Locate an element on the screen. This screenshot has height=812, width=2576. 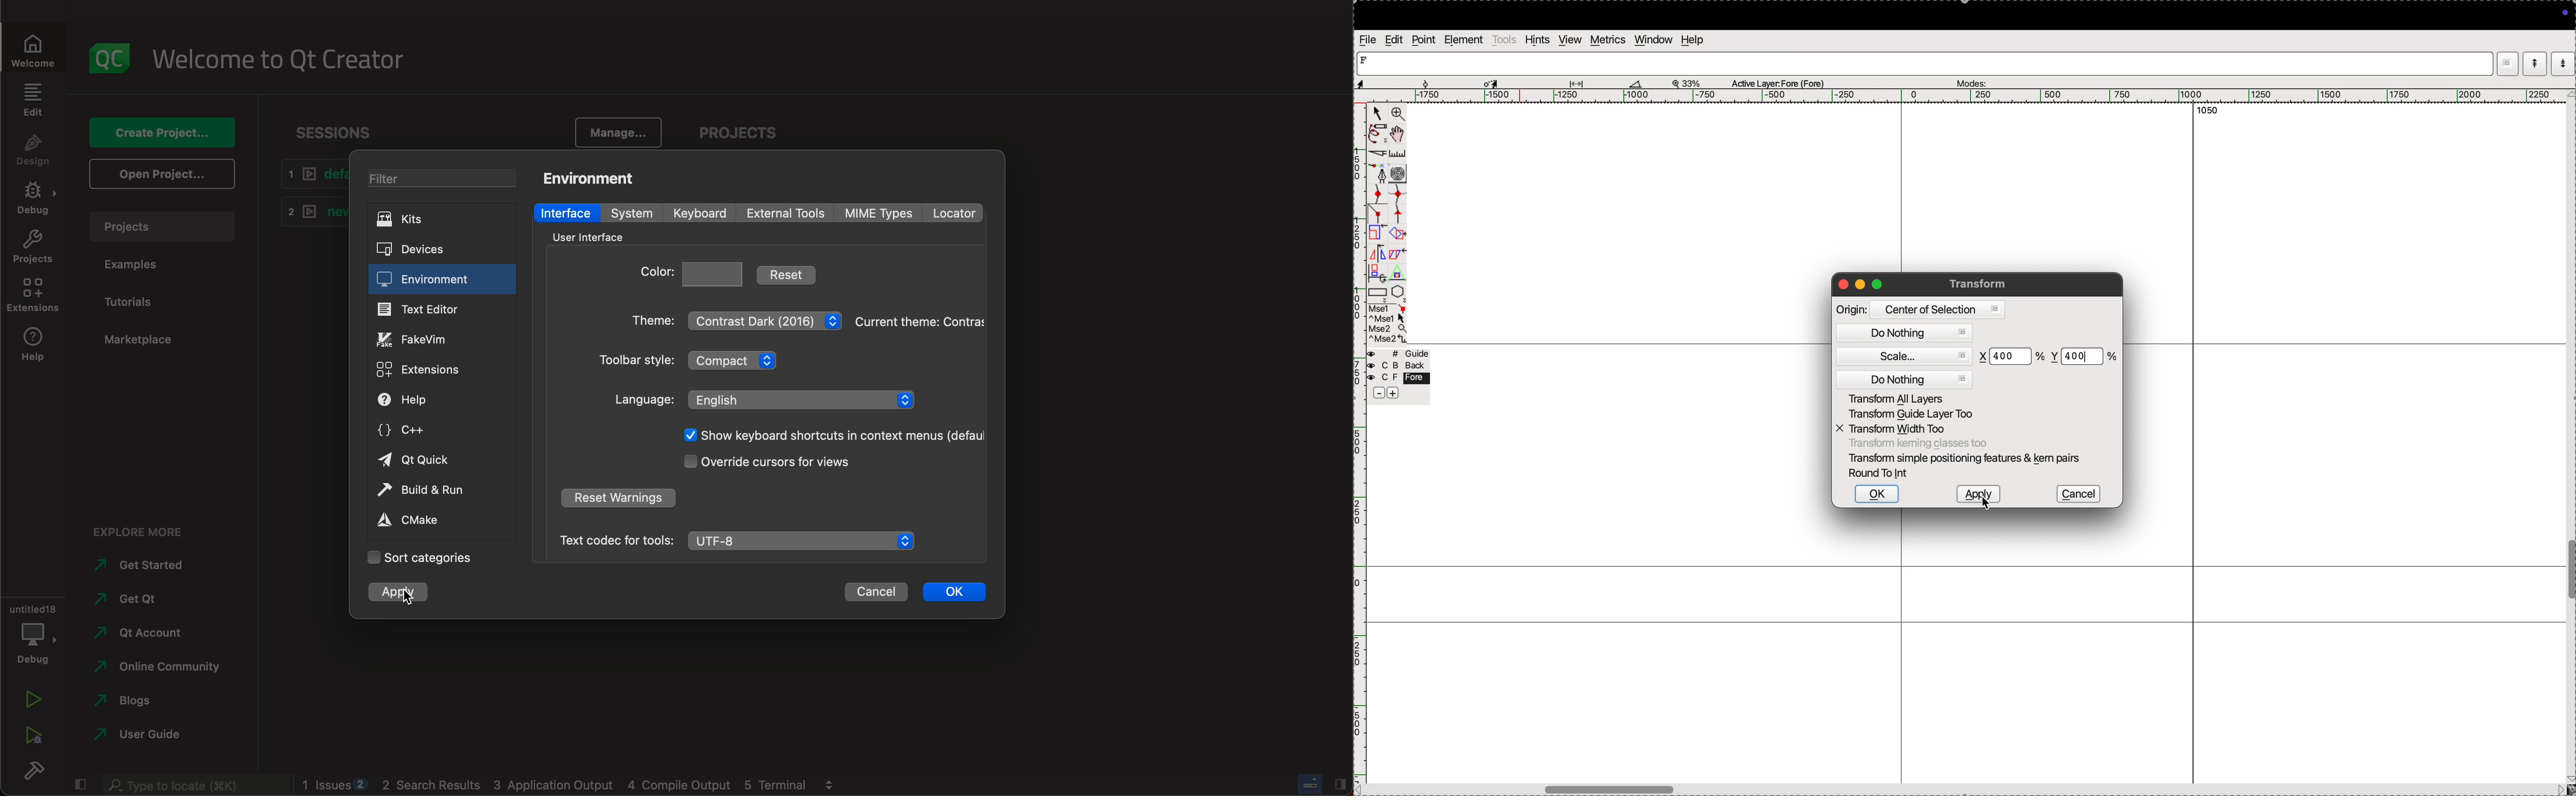
interface is located at coordinates (565, 212).